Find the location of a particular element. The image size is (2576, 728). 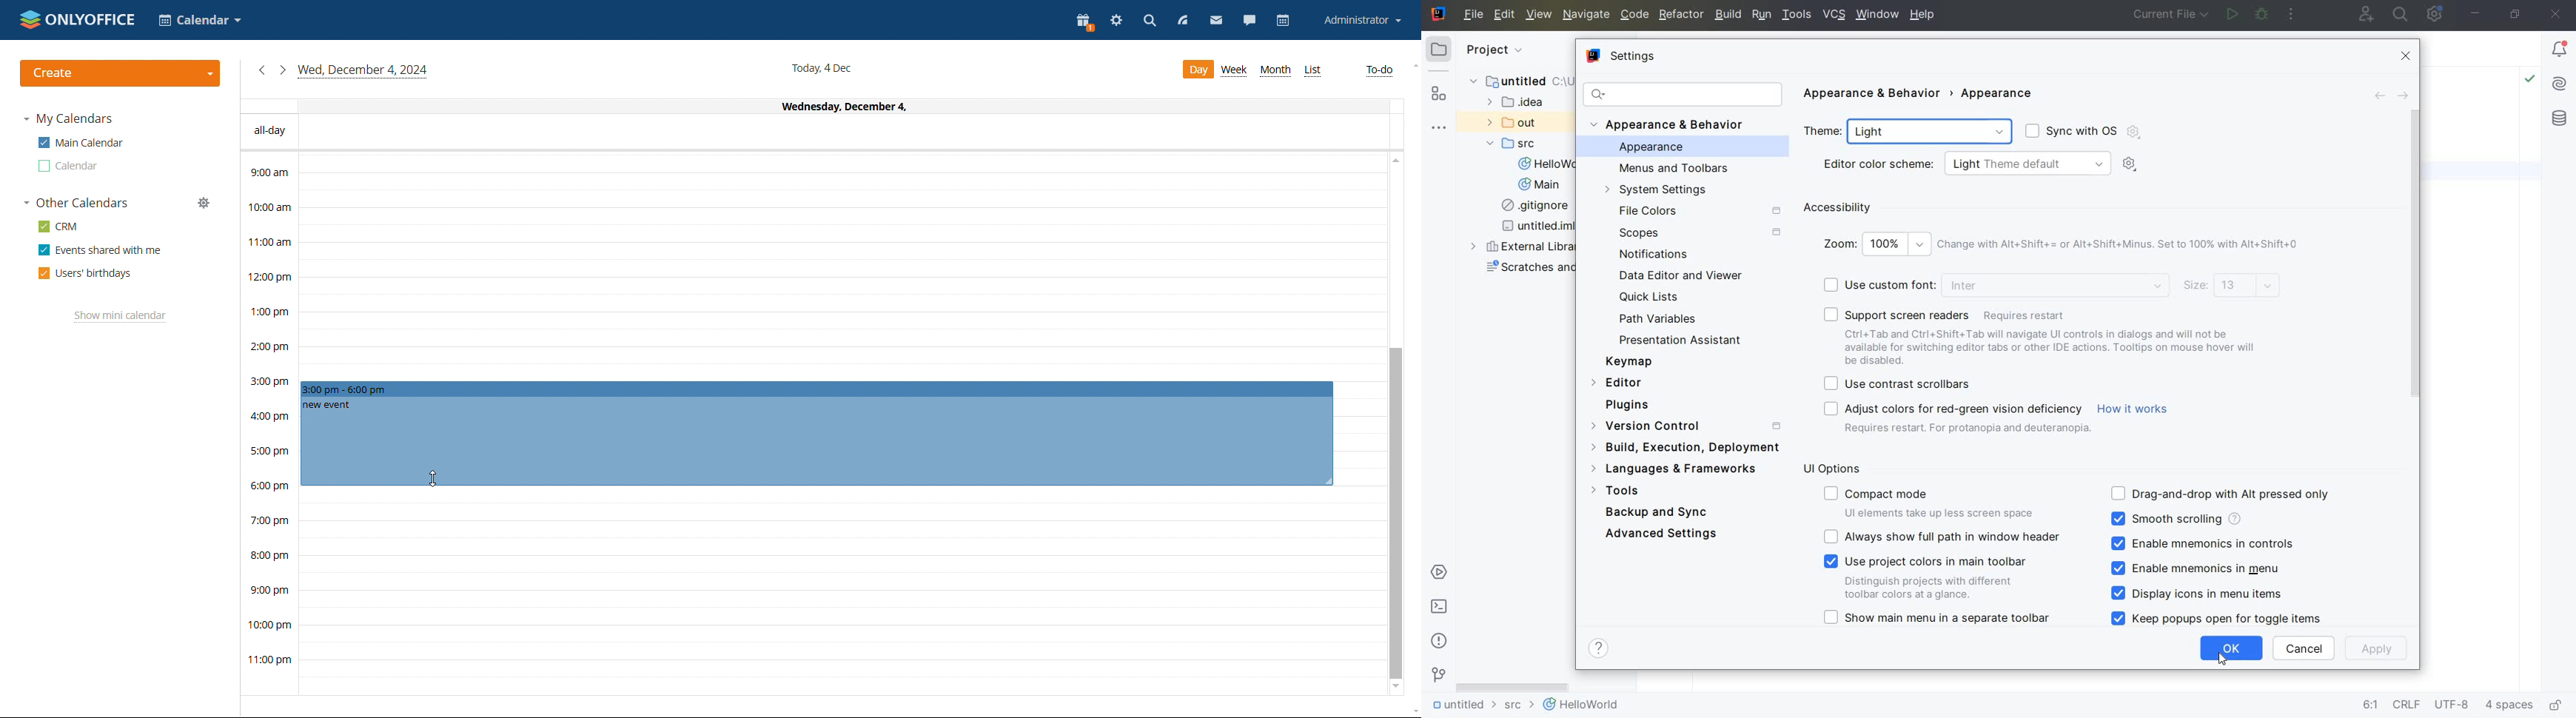

BUILD is located at coordinates (1727, 14).